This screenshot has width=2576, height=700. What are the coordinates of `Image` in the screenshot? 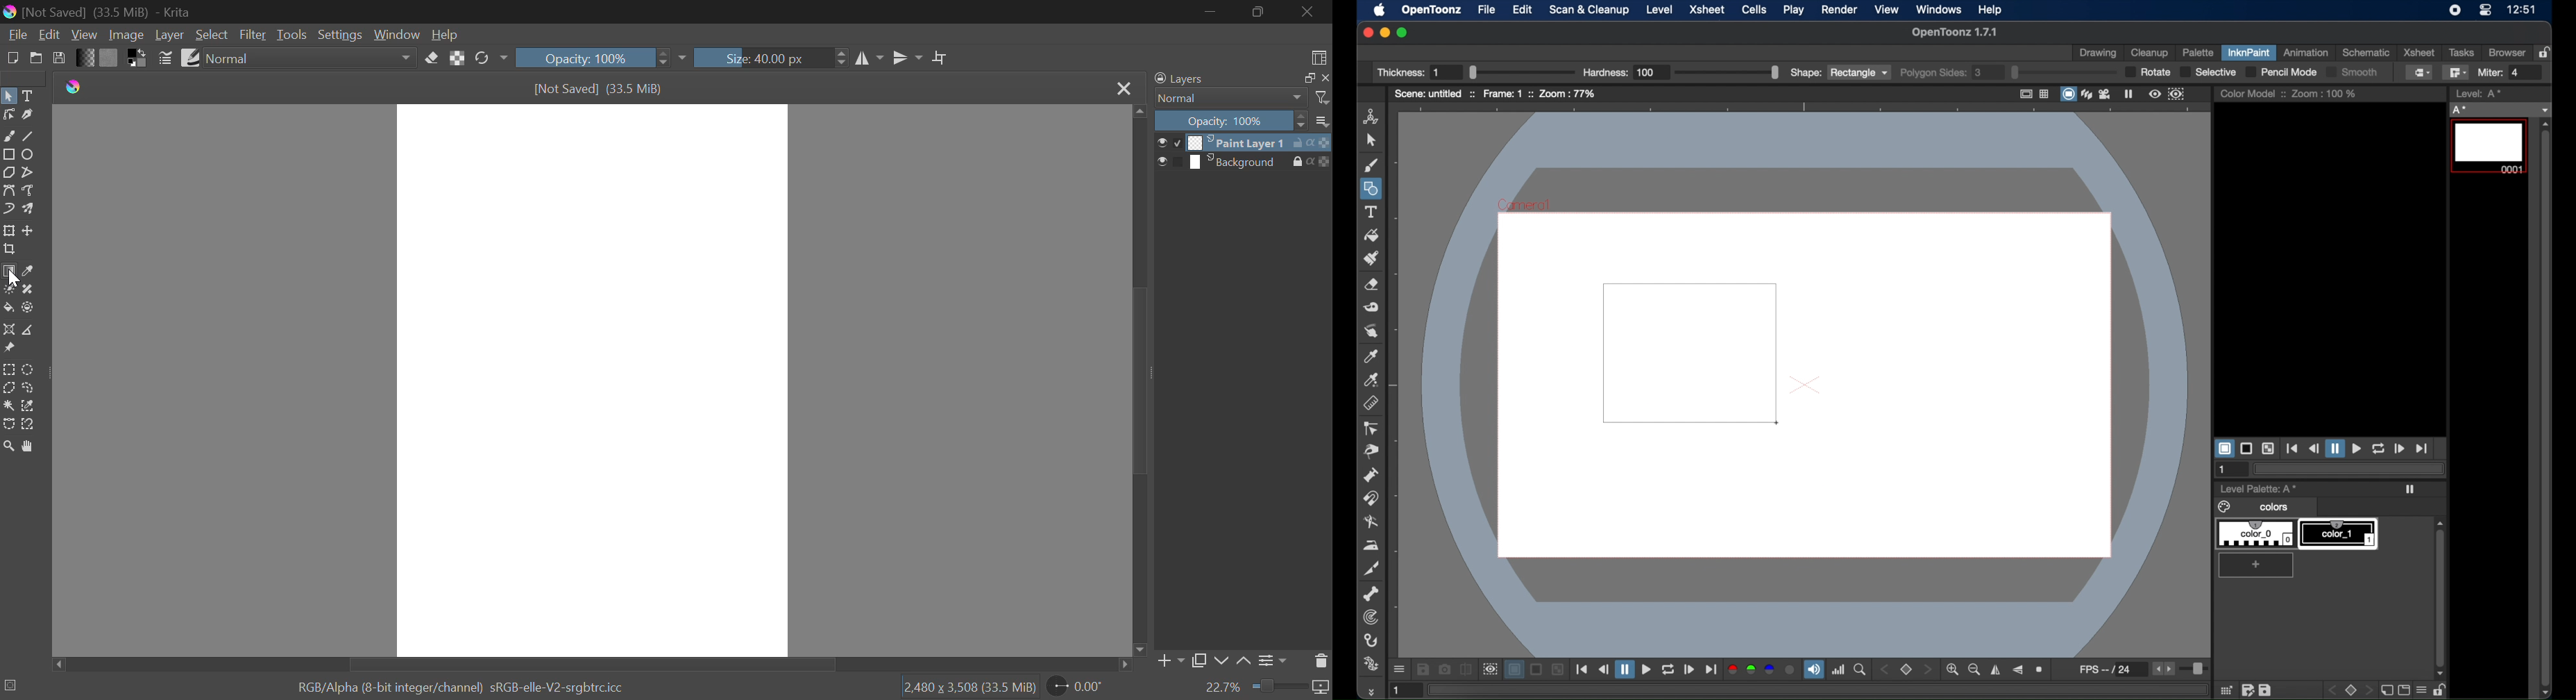 It's located at (125, 34).